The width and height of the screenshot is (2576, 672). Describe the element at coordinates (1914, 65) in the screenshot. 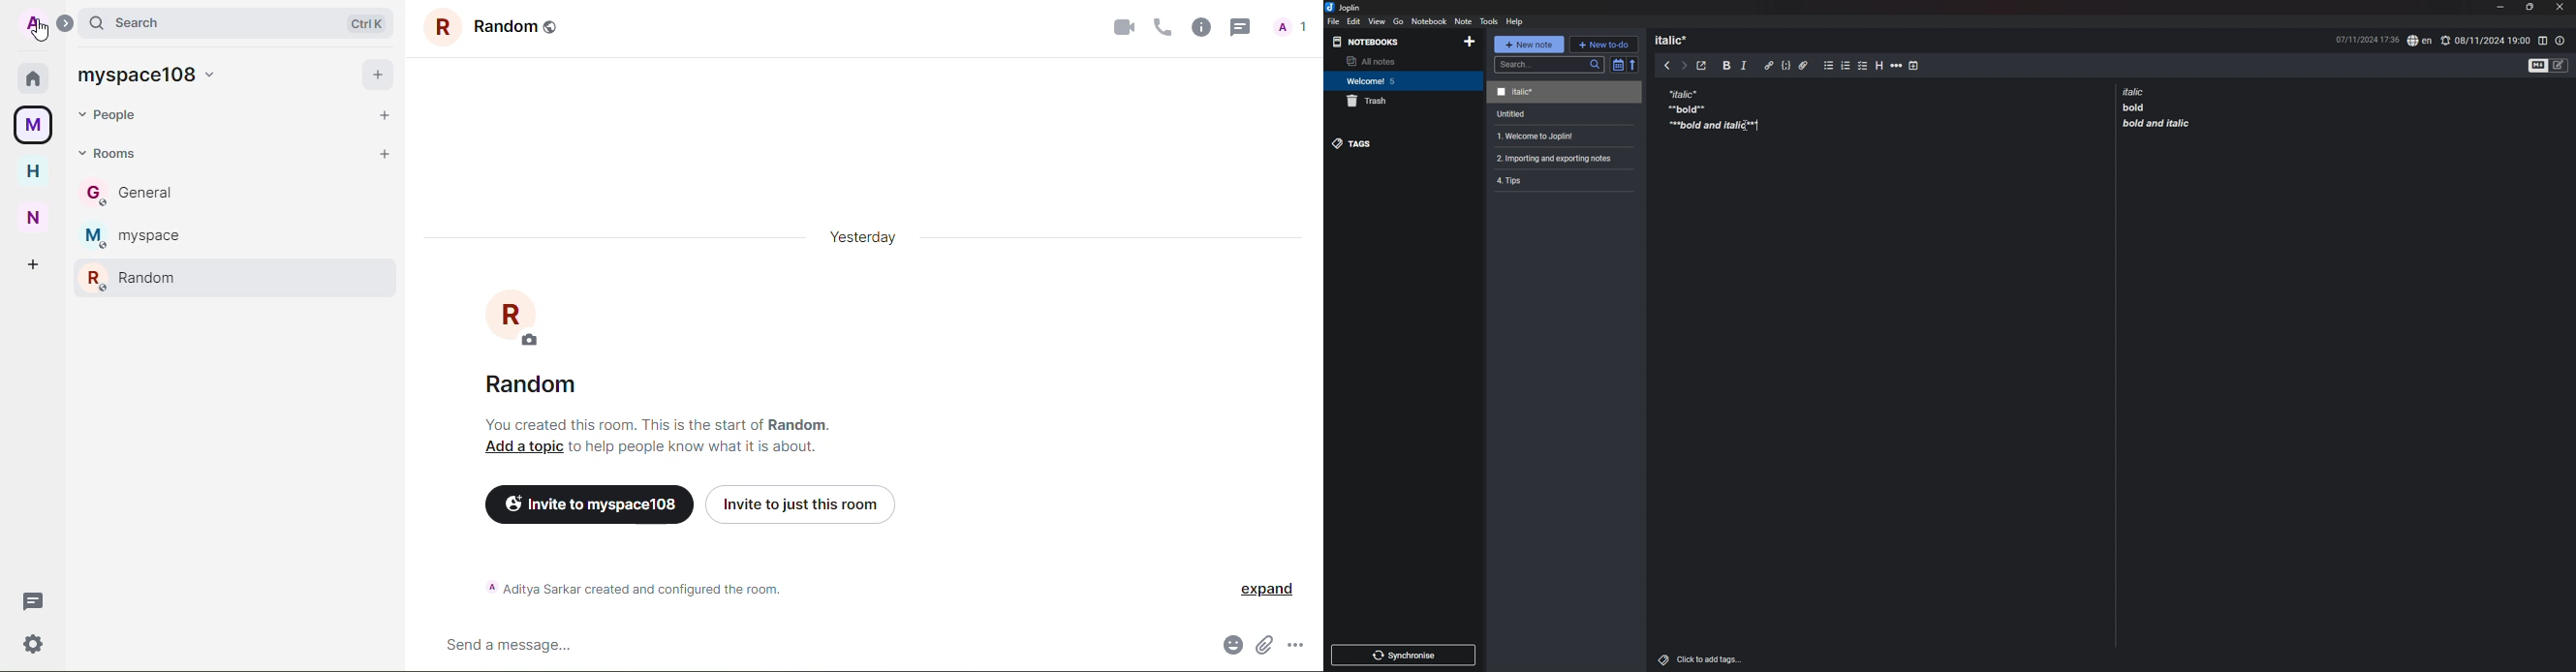

I see `add time` at that location.